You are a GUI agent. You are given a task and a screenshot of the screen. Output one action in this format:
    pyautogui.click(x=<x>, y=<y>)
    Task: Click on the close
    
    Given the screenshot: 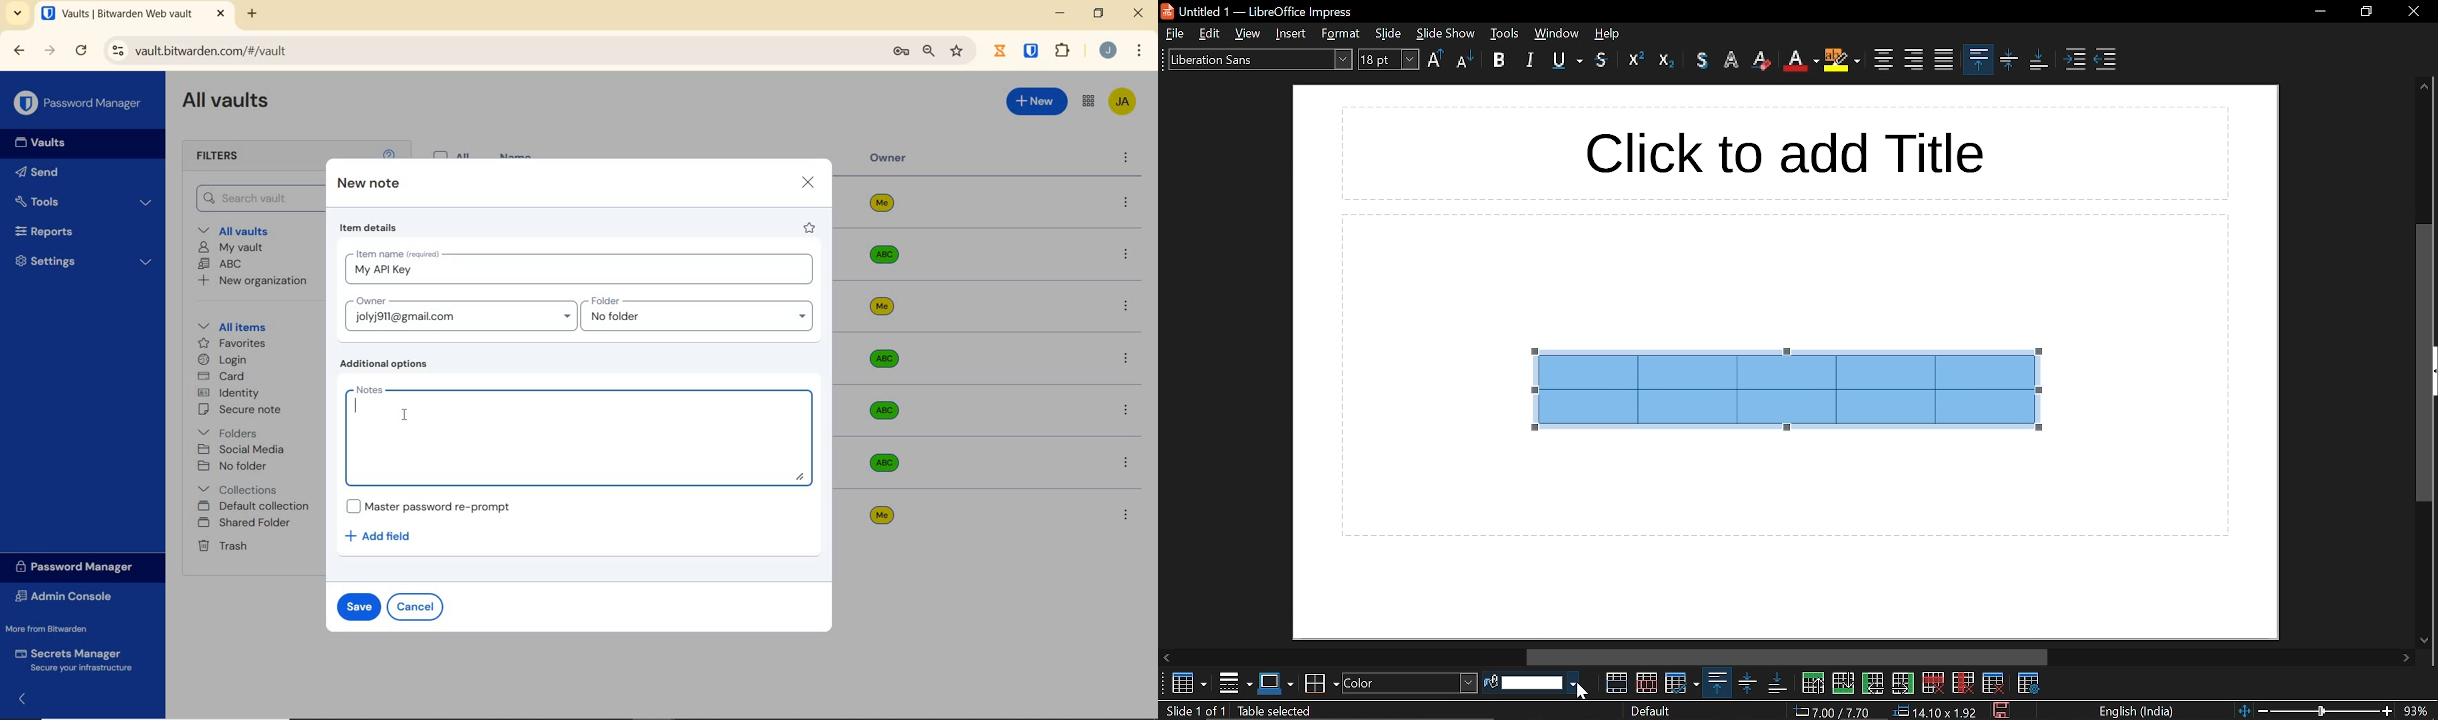 What is the action you would take?
    pyautogui.click(x=2408, y=12)
    